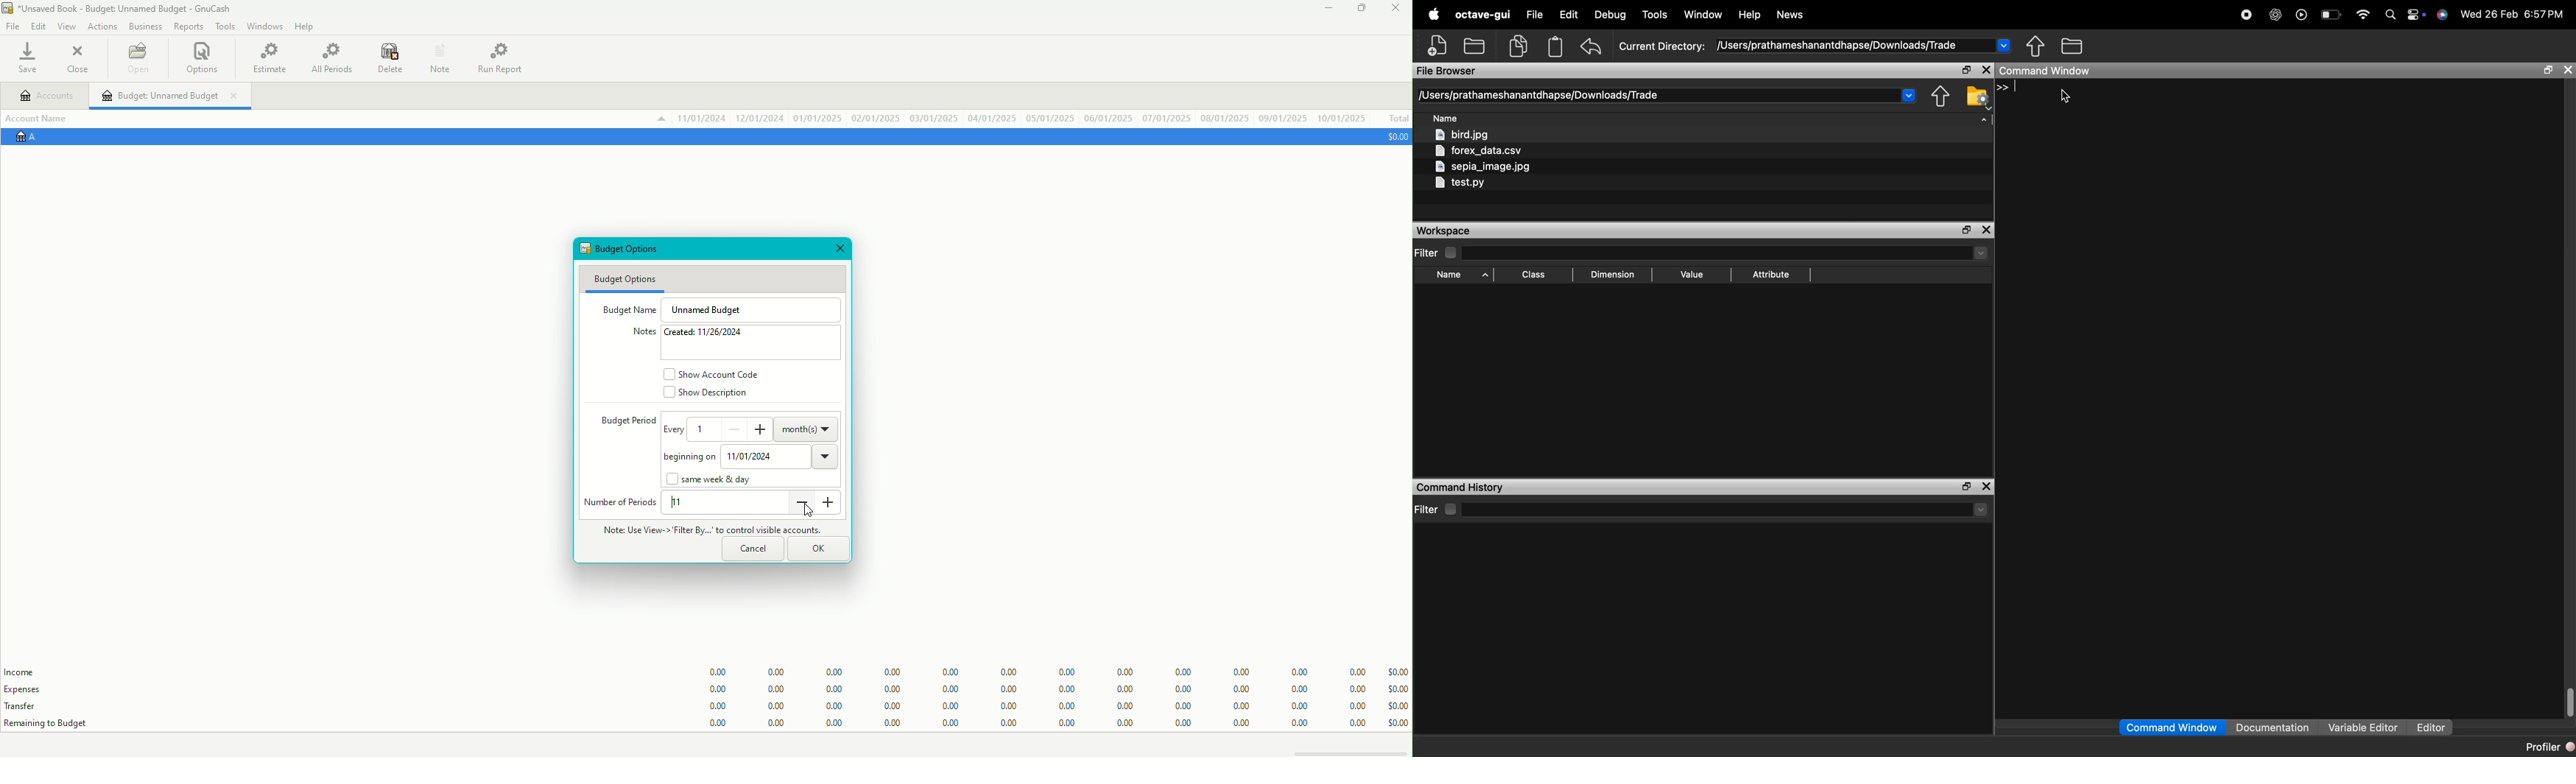 This screenshot has height=784, width=2576. What do you see at coordinates (222, 26) in the screenshot?
I see `Tools` at bounding box center [222, 26].